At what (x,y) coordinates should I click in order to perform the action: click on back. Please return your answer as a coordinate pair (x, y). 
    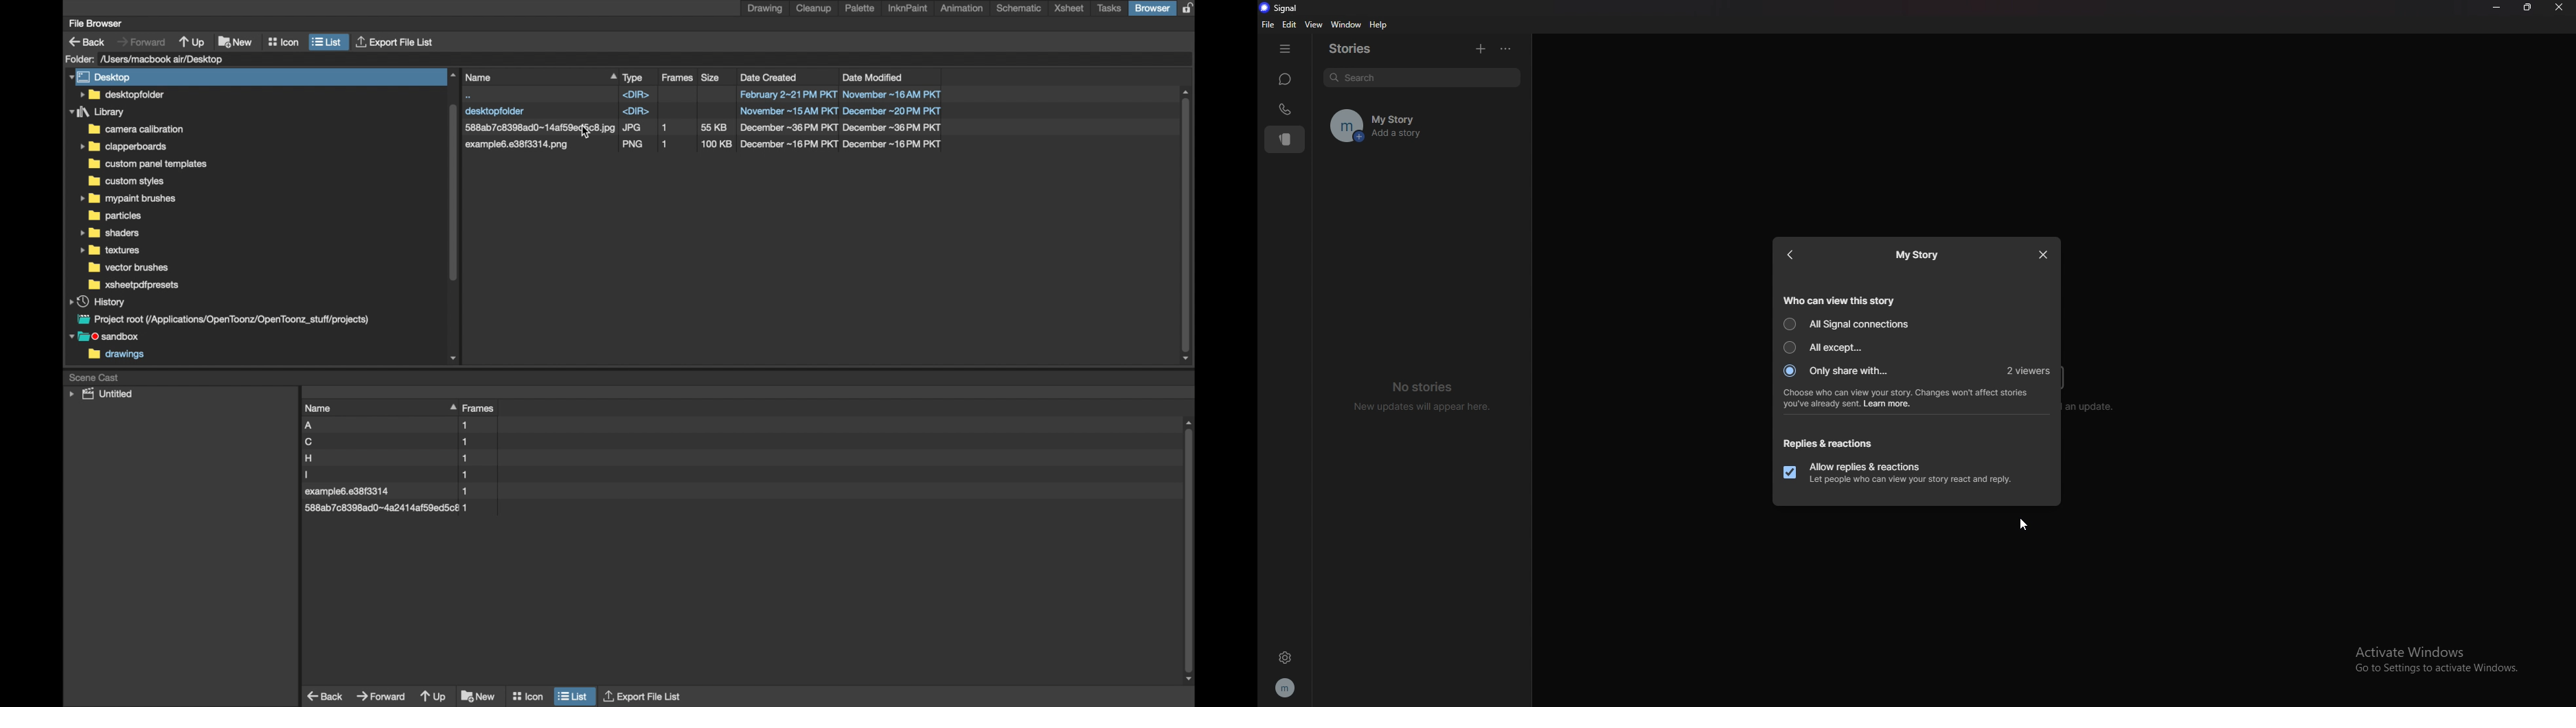
    Looking at the image, I should click on (1791, 255).